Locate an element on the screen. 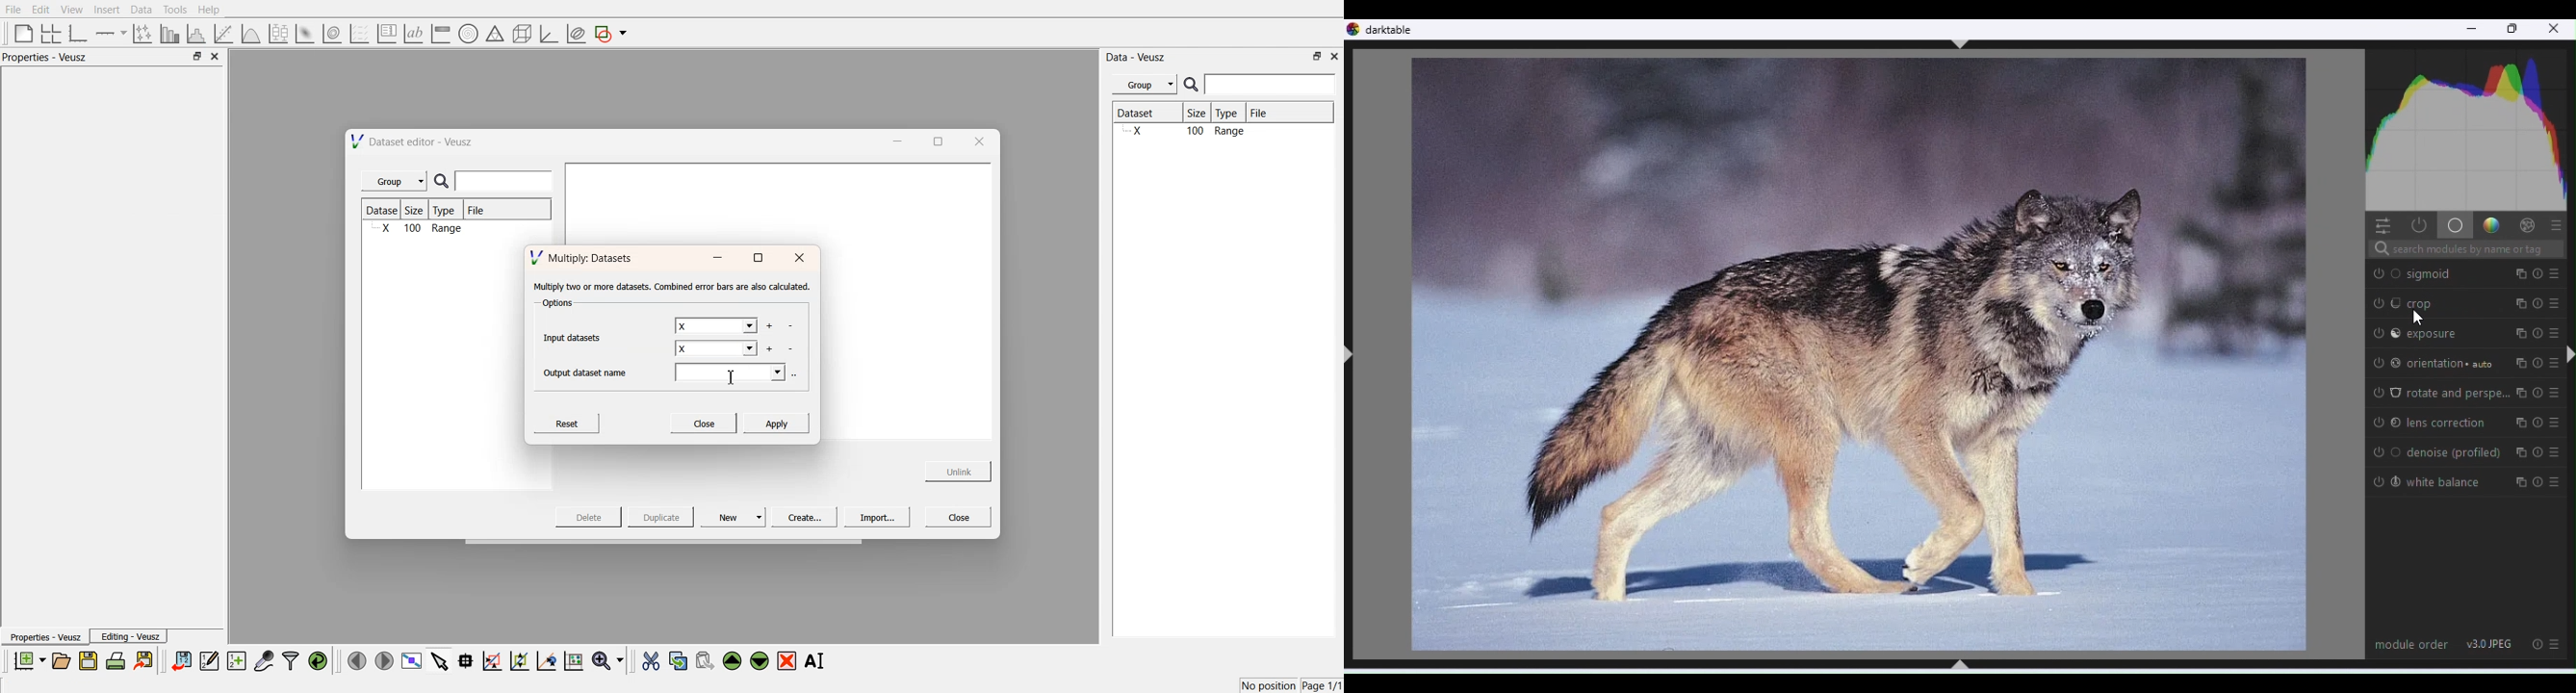  more options is located at coordinates (798, 374).